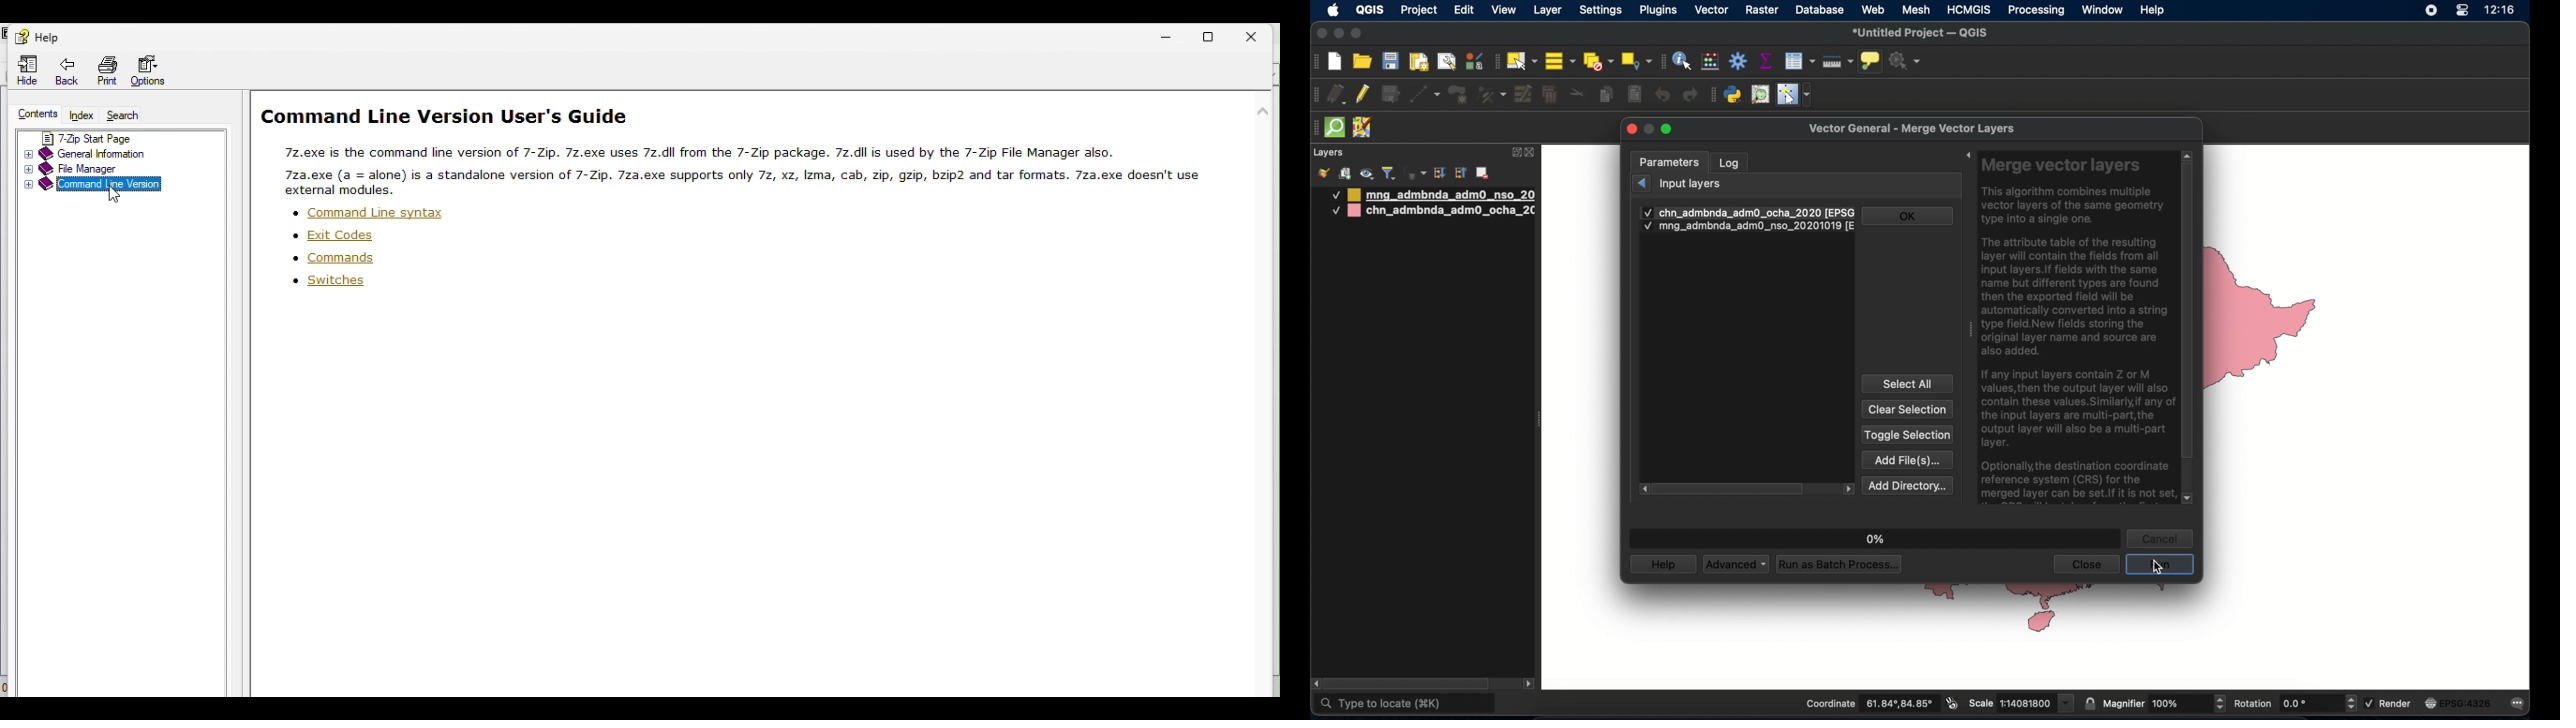  I want to click on raster, so click(1762, 11).